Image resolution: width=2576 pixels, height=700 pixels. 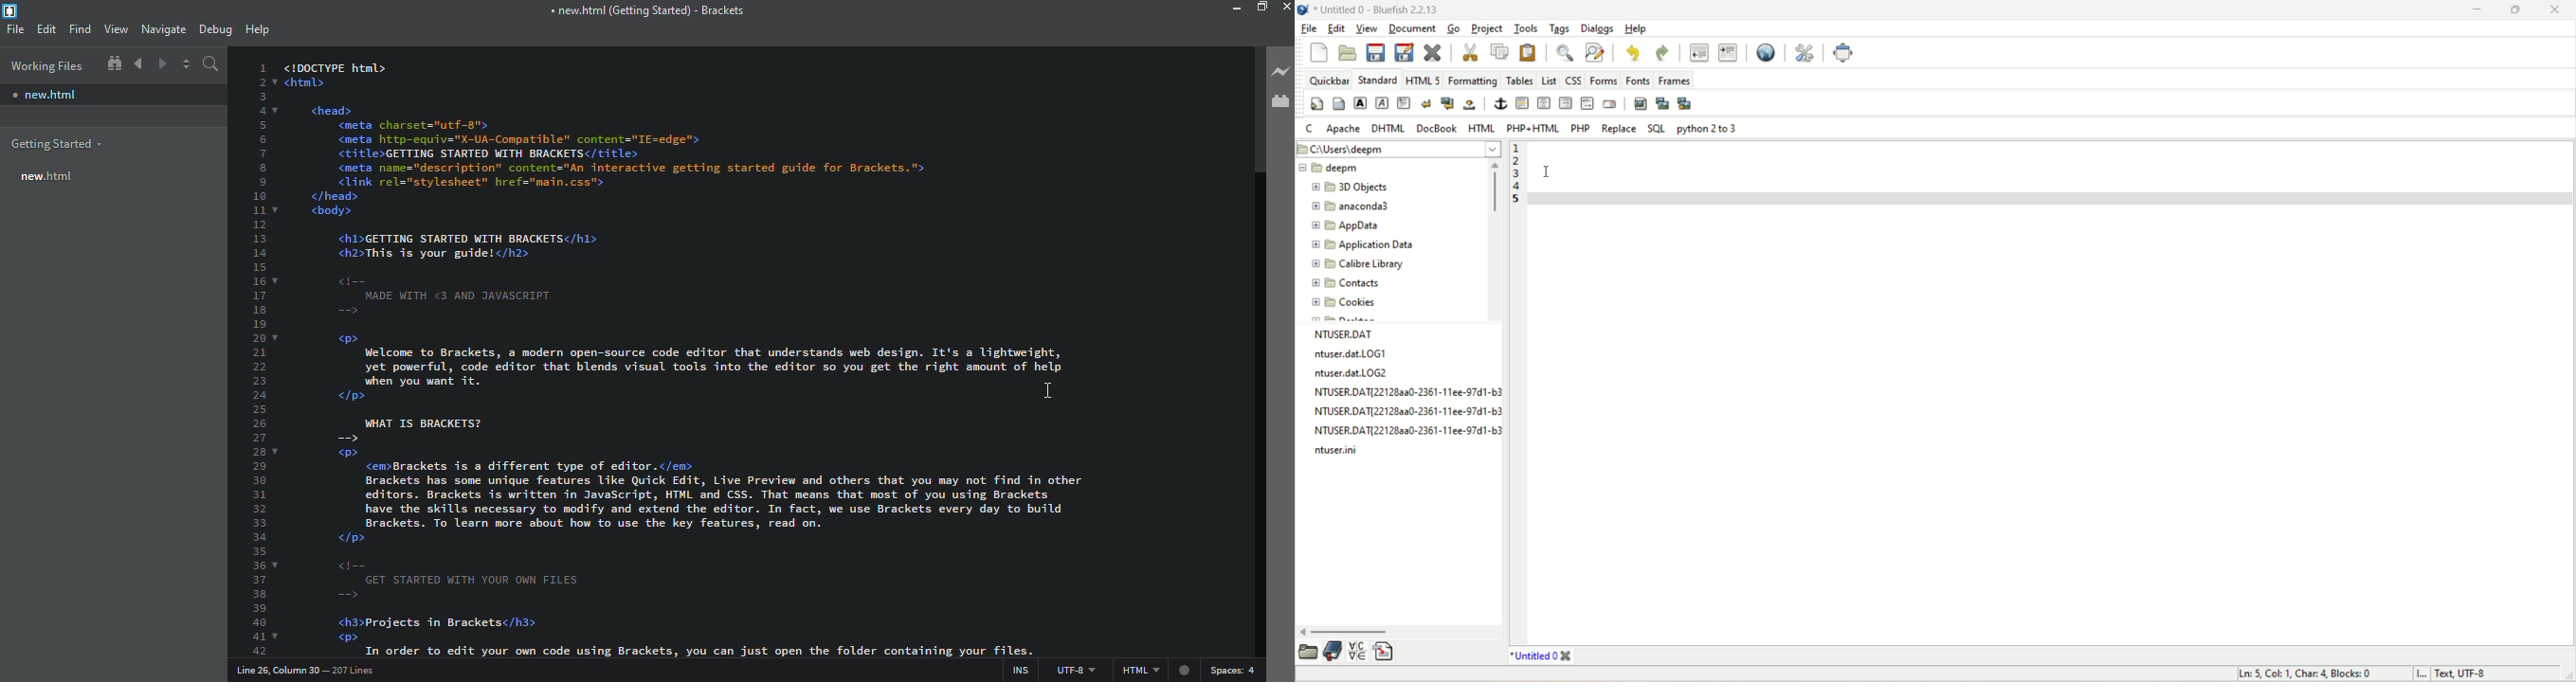 I want to click on edit, so click(x=46, y=28).